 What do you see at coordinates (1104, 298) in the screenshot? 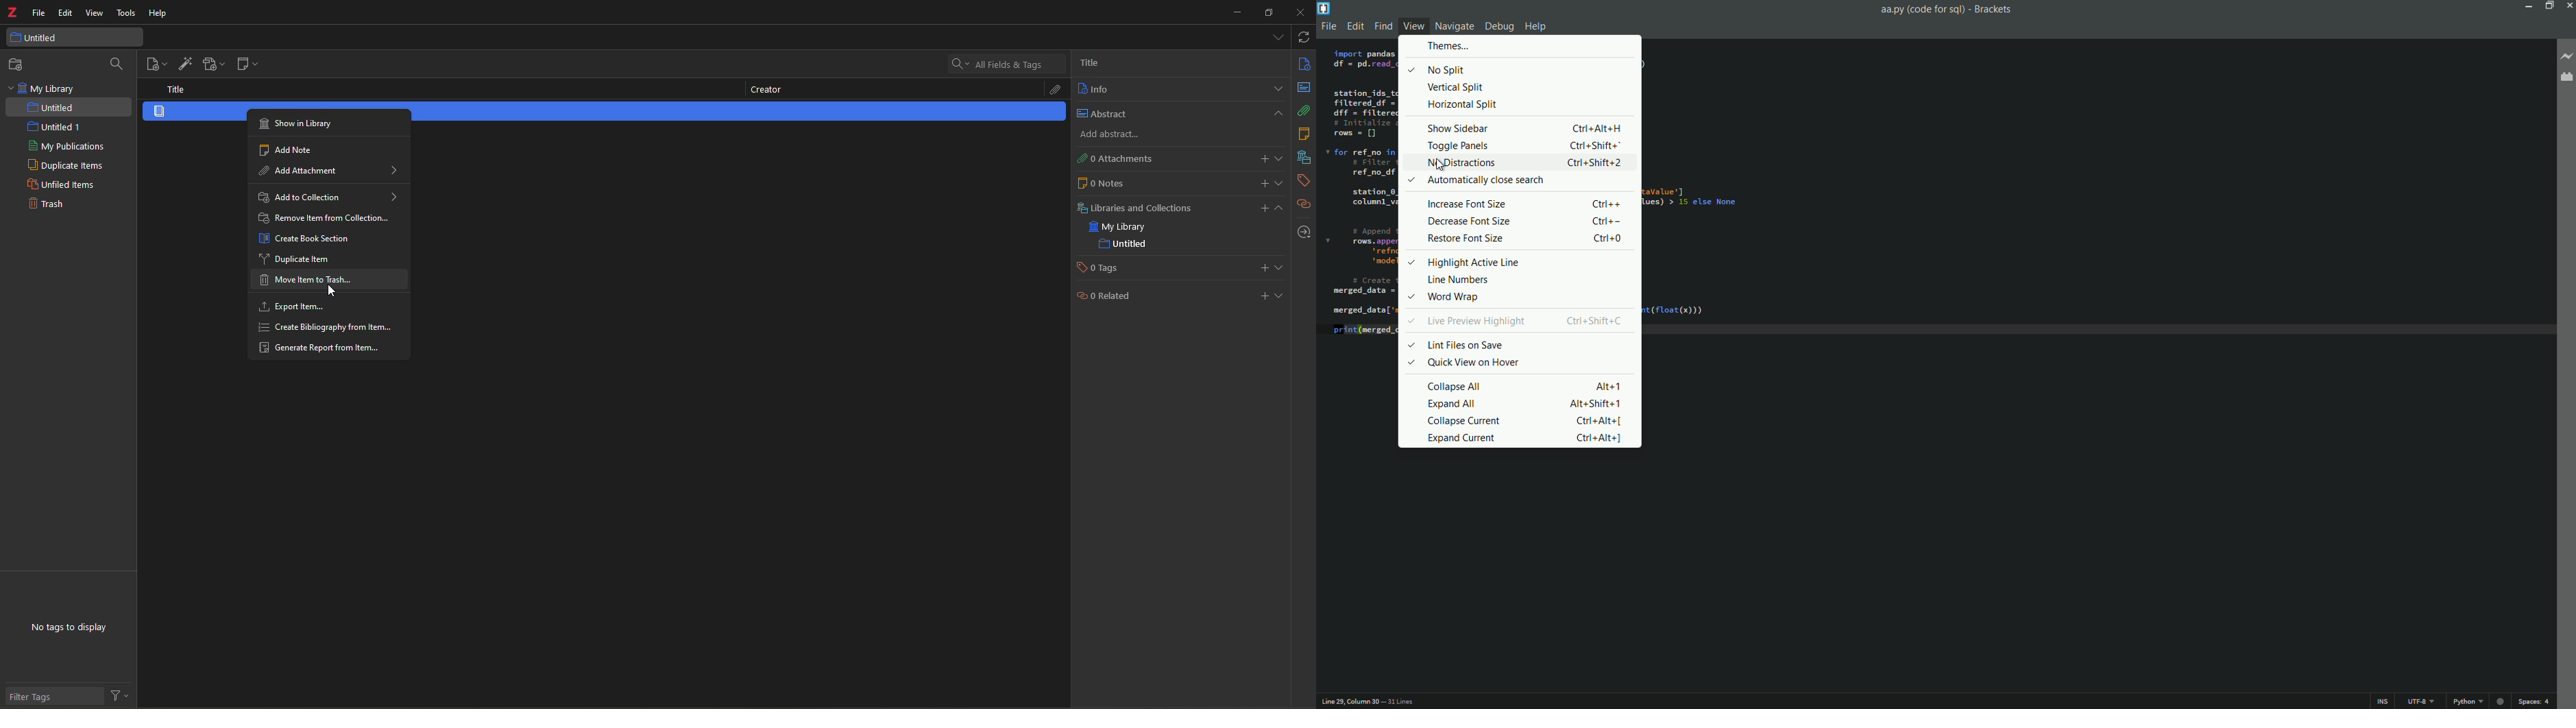
I see `related` at bounding box center [1104, 298].